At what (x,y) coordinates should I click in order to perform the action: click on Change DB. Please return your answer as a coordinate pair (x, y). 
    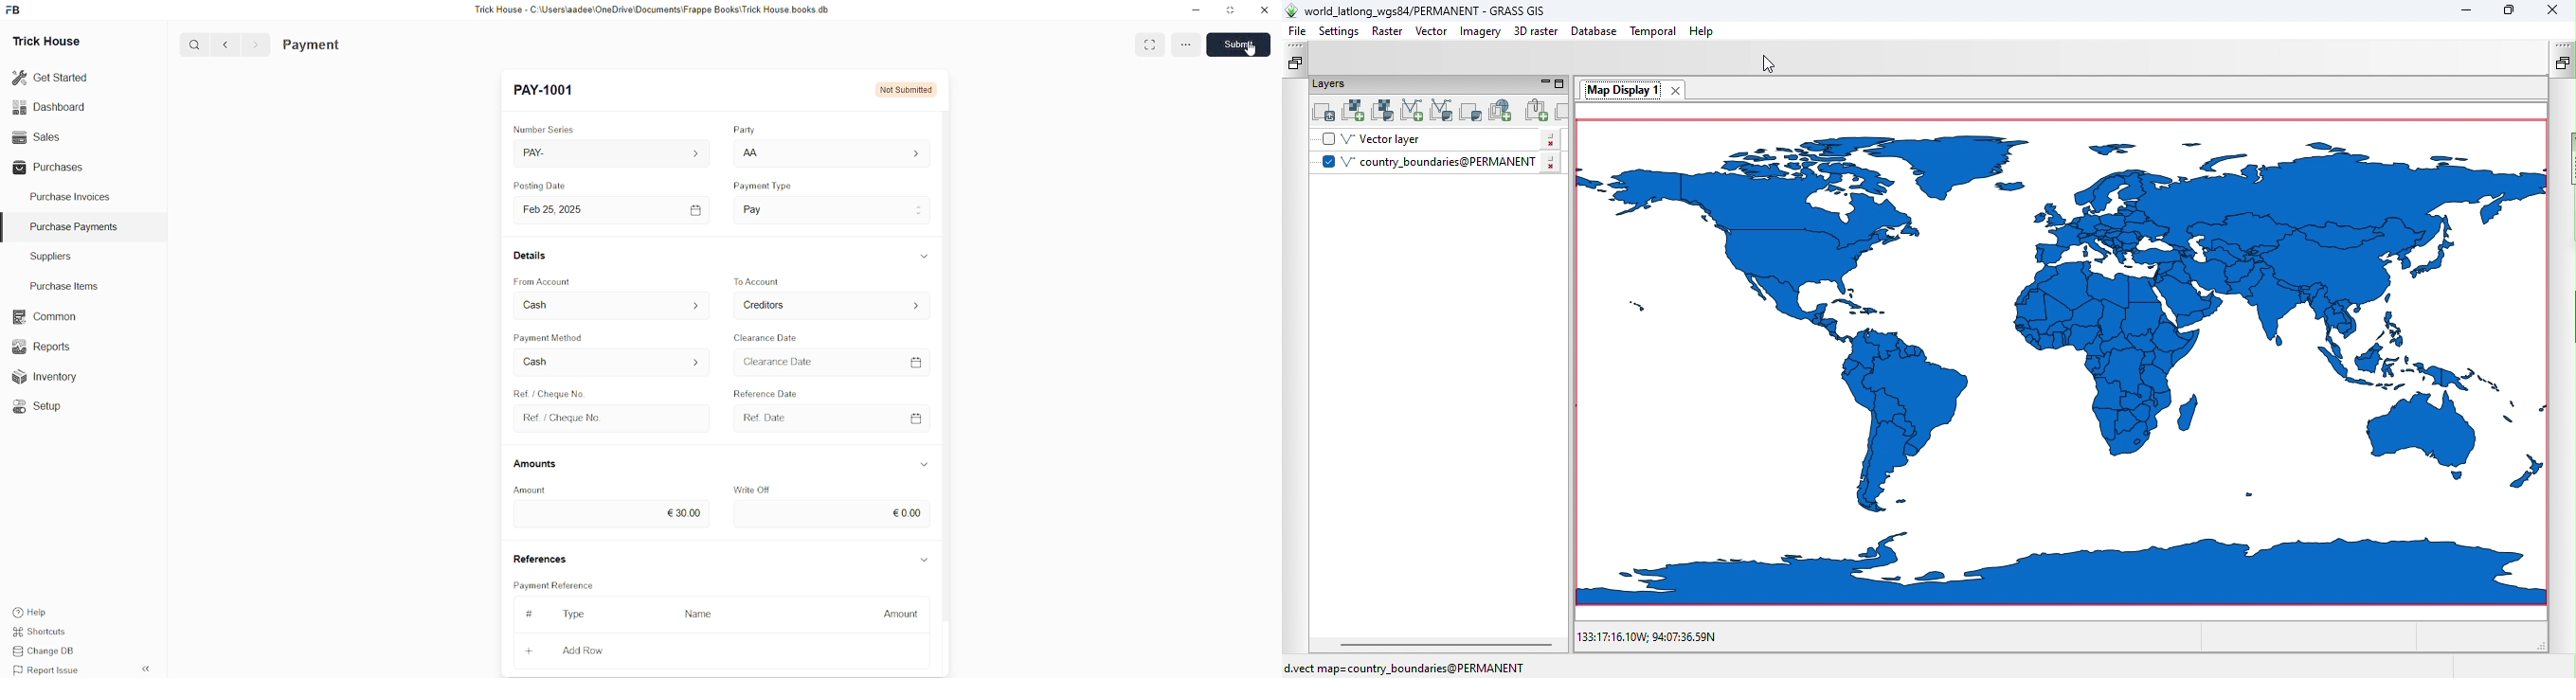
    Looking at the image, I should click on (51, 652).